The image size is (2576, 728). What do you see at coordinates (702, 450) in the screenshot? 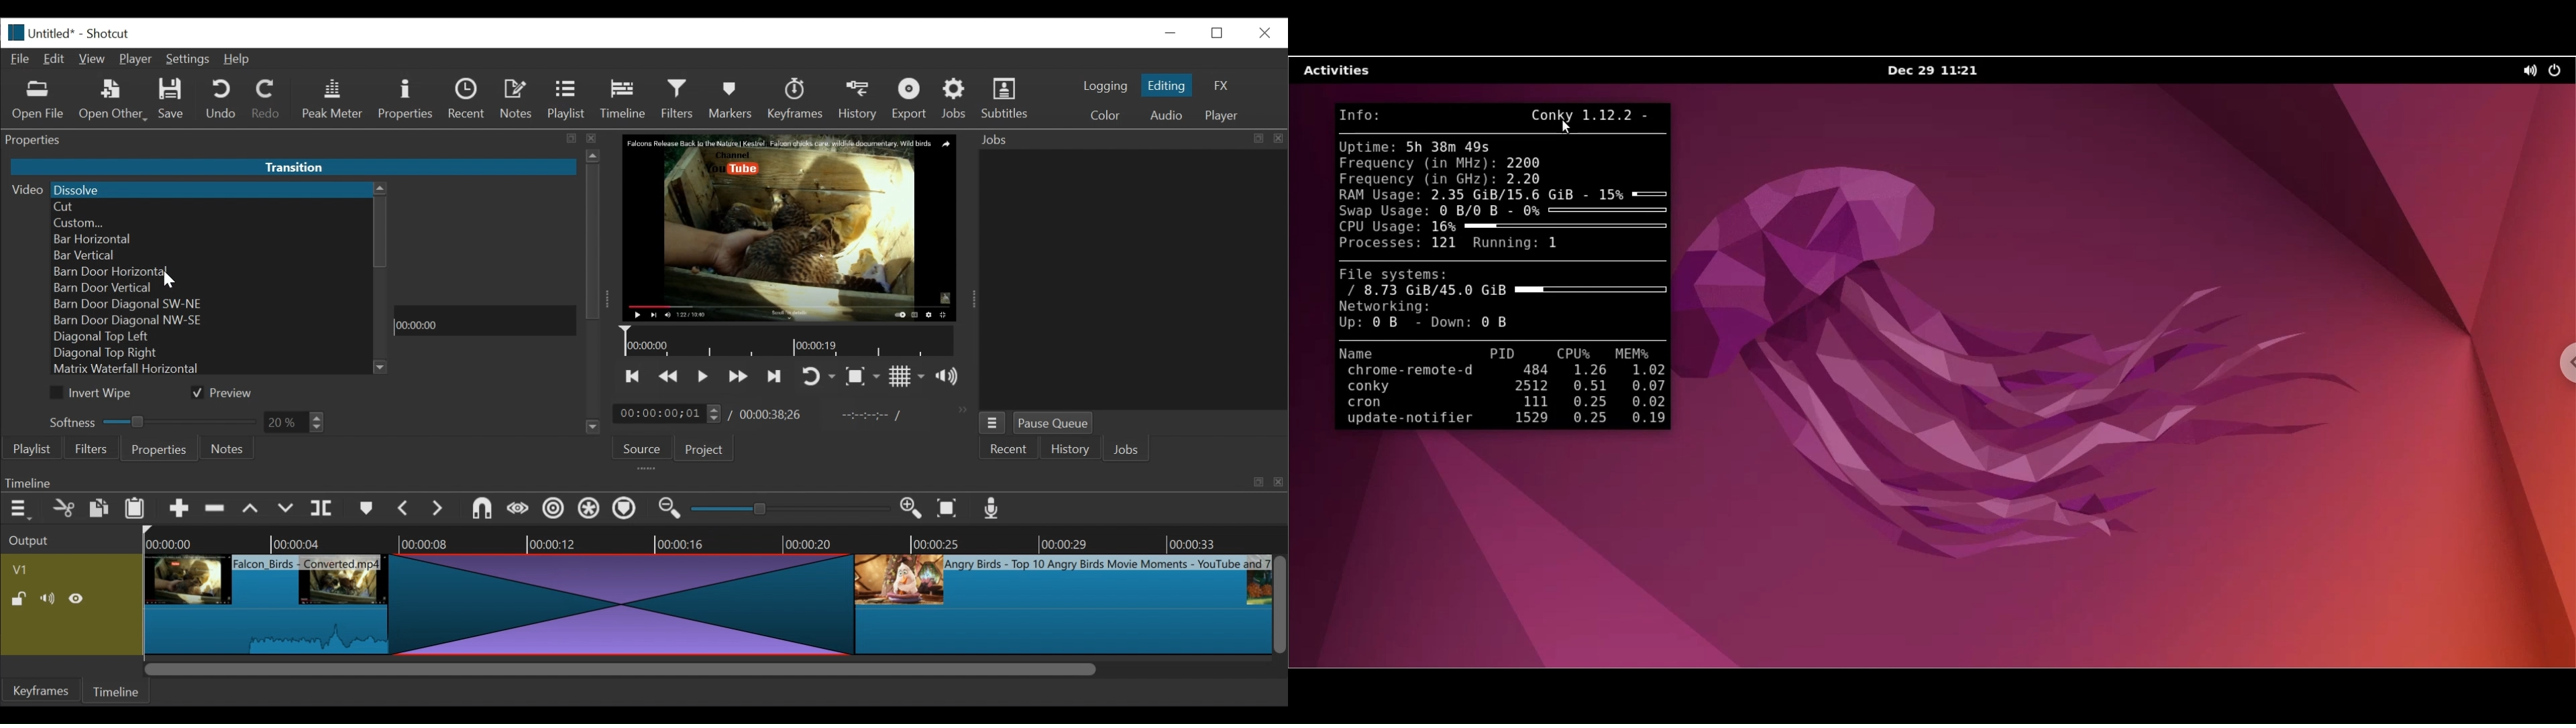
I see `Project` at bounding box center [702, 450].